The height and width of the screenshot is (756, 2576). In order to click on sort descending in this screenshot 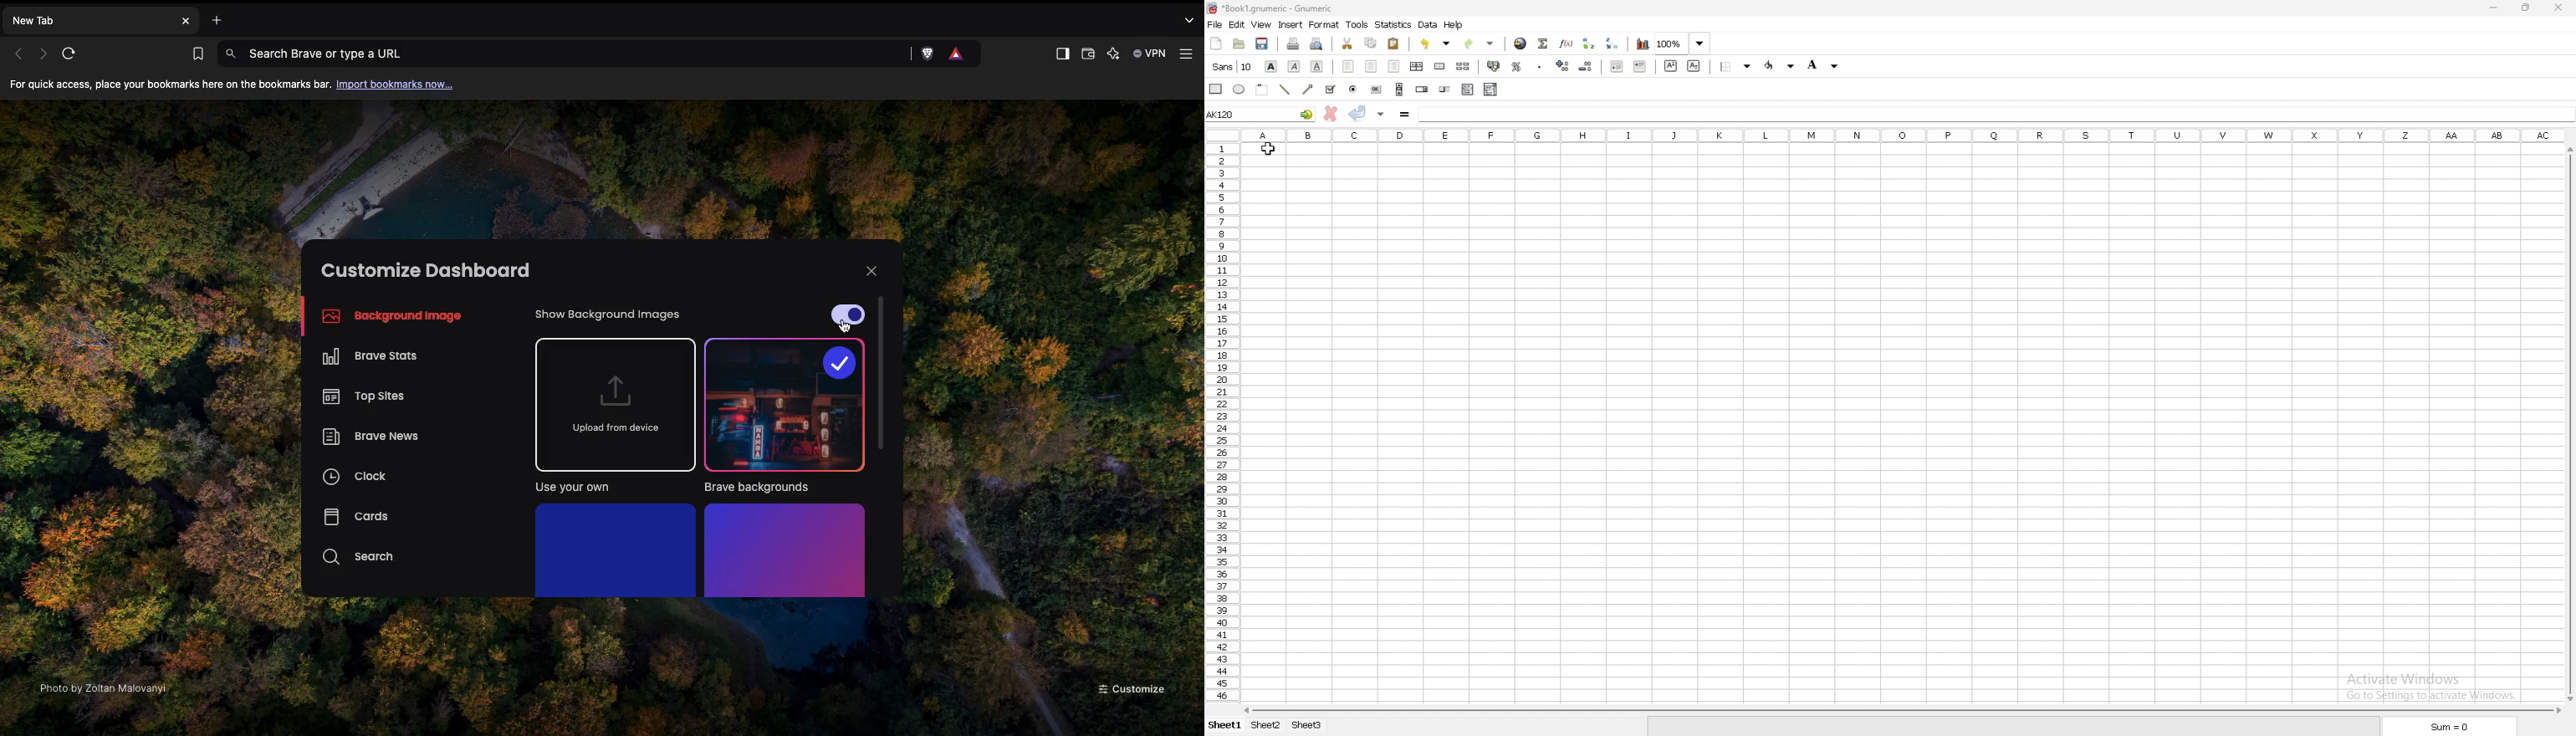, I will do `click(1612, 43)`.